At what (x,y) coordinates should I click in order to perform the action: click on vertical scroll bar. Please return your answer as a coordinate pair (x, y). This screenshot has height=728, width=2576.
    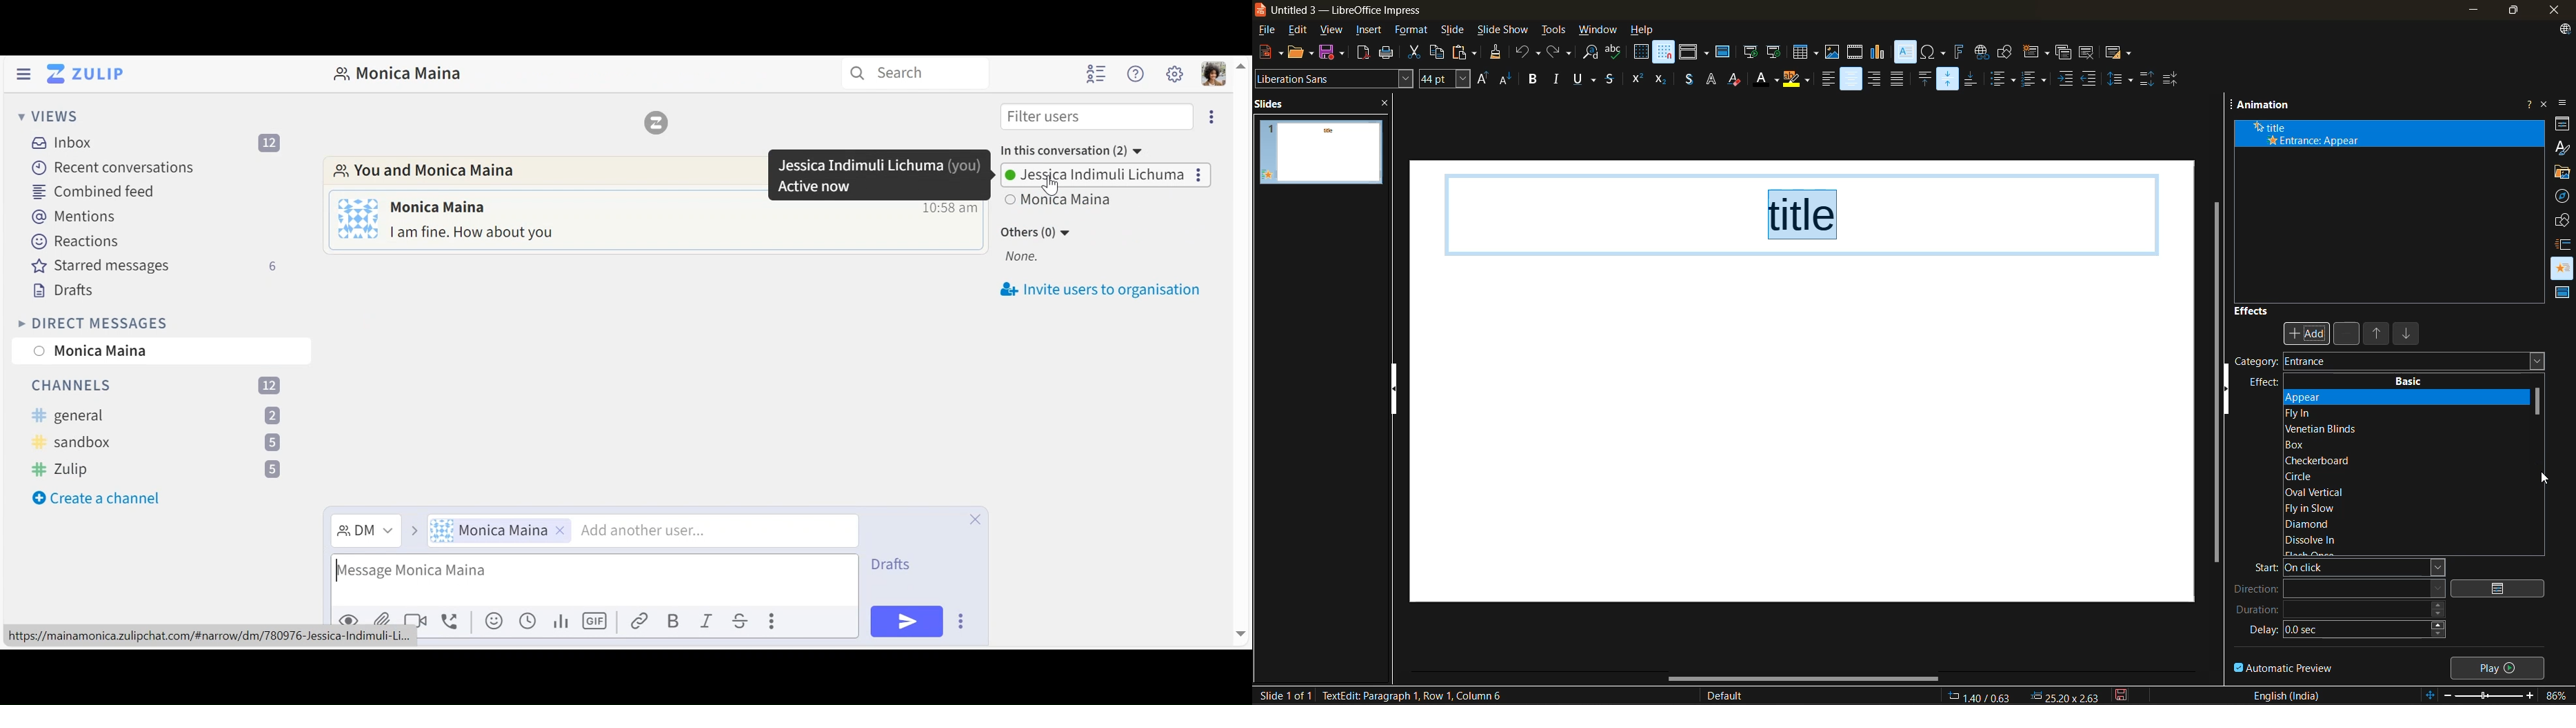
    Looking at the image, I should click on (2217, 376).